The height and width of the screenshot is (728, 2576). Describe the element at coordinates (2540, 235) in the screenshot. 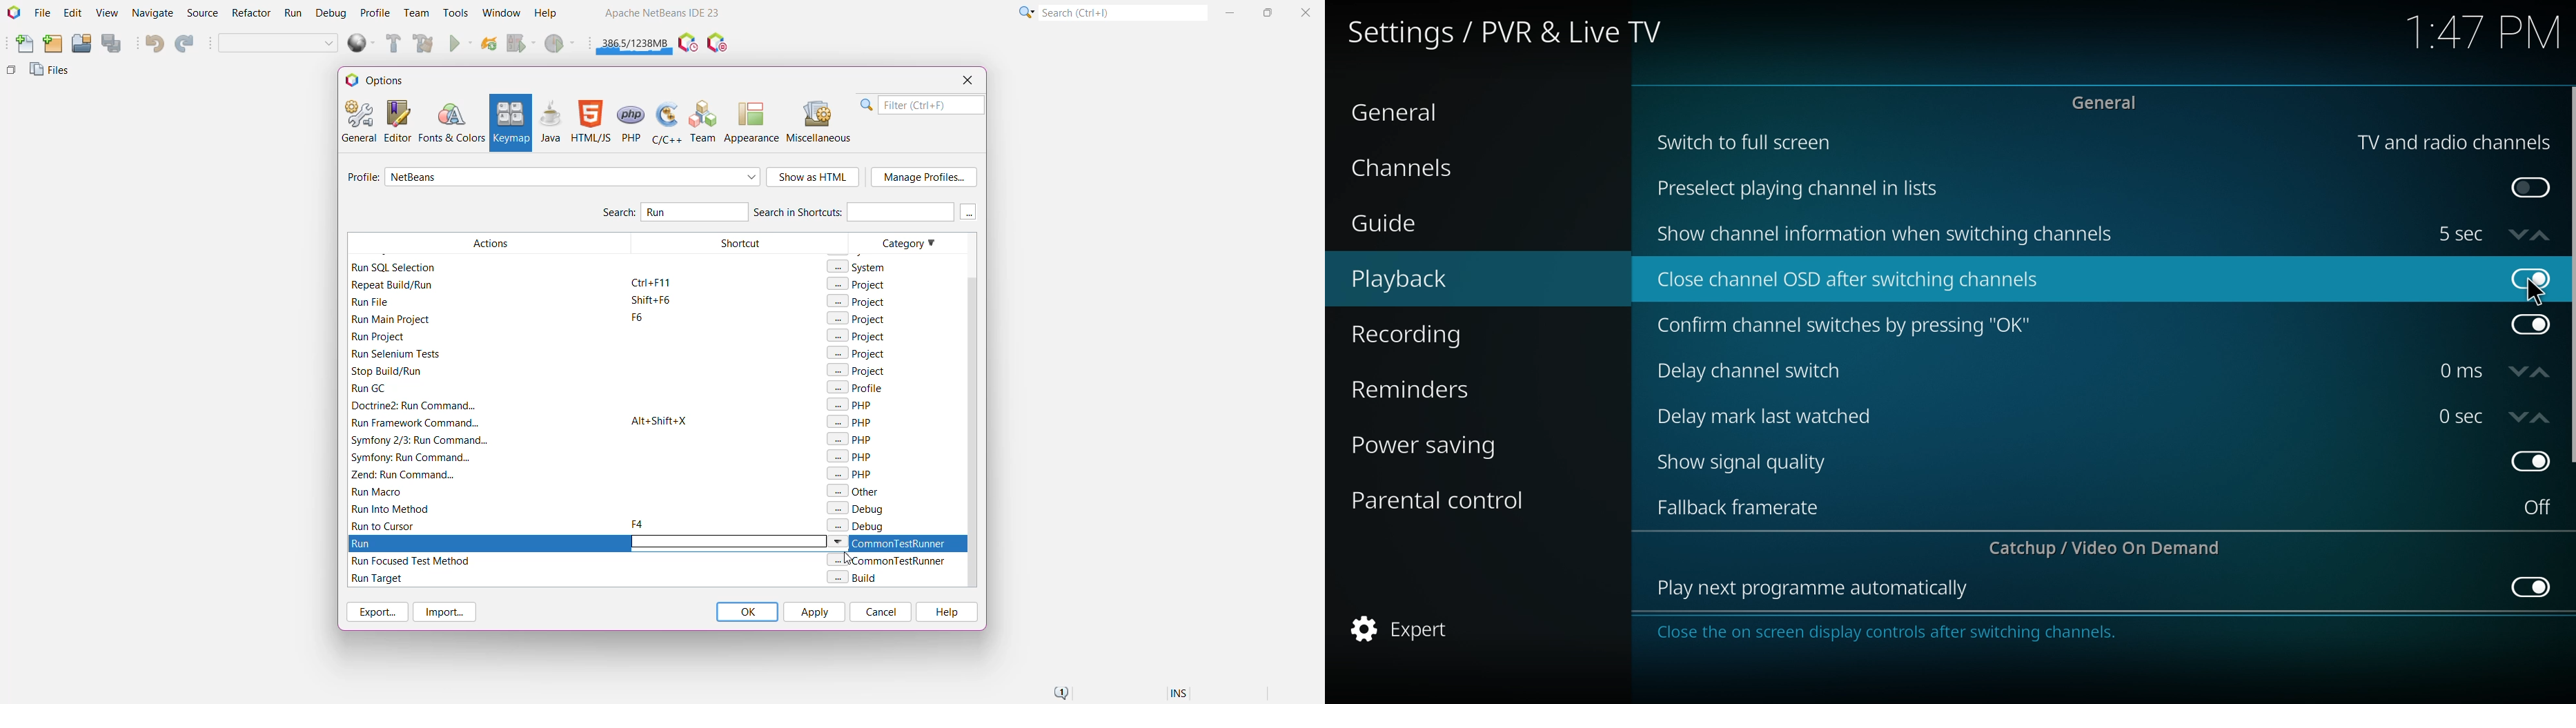

I see `increase time` at that location.